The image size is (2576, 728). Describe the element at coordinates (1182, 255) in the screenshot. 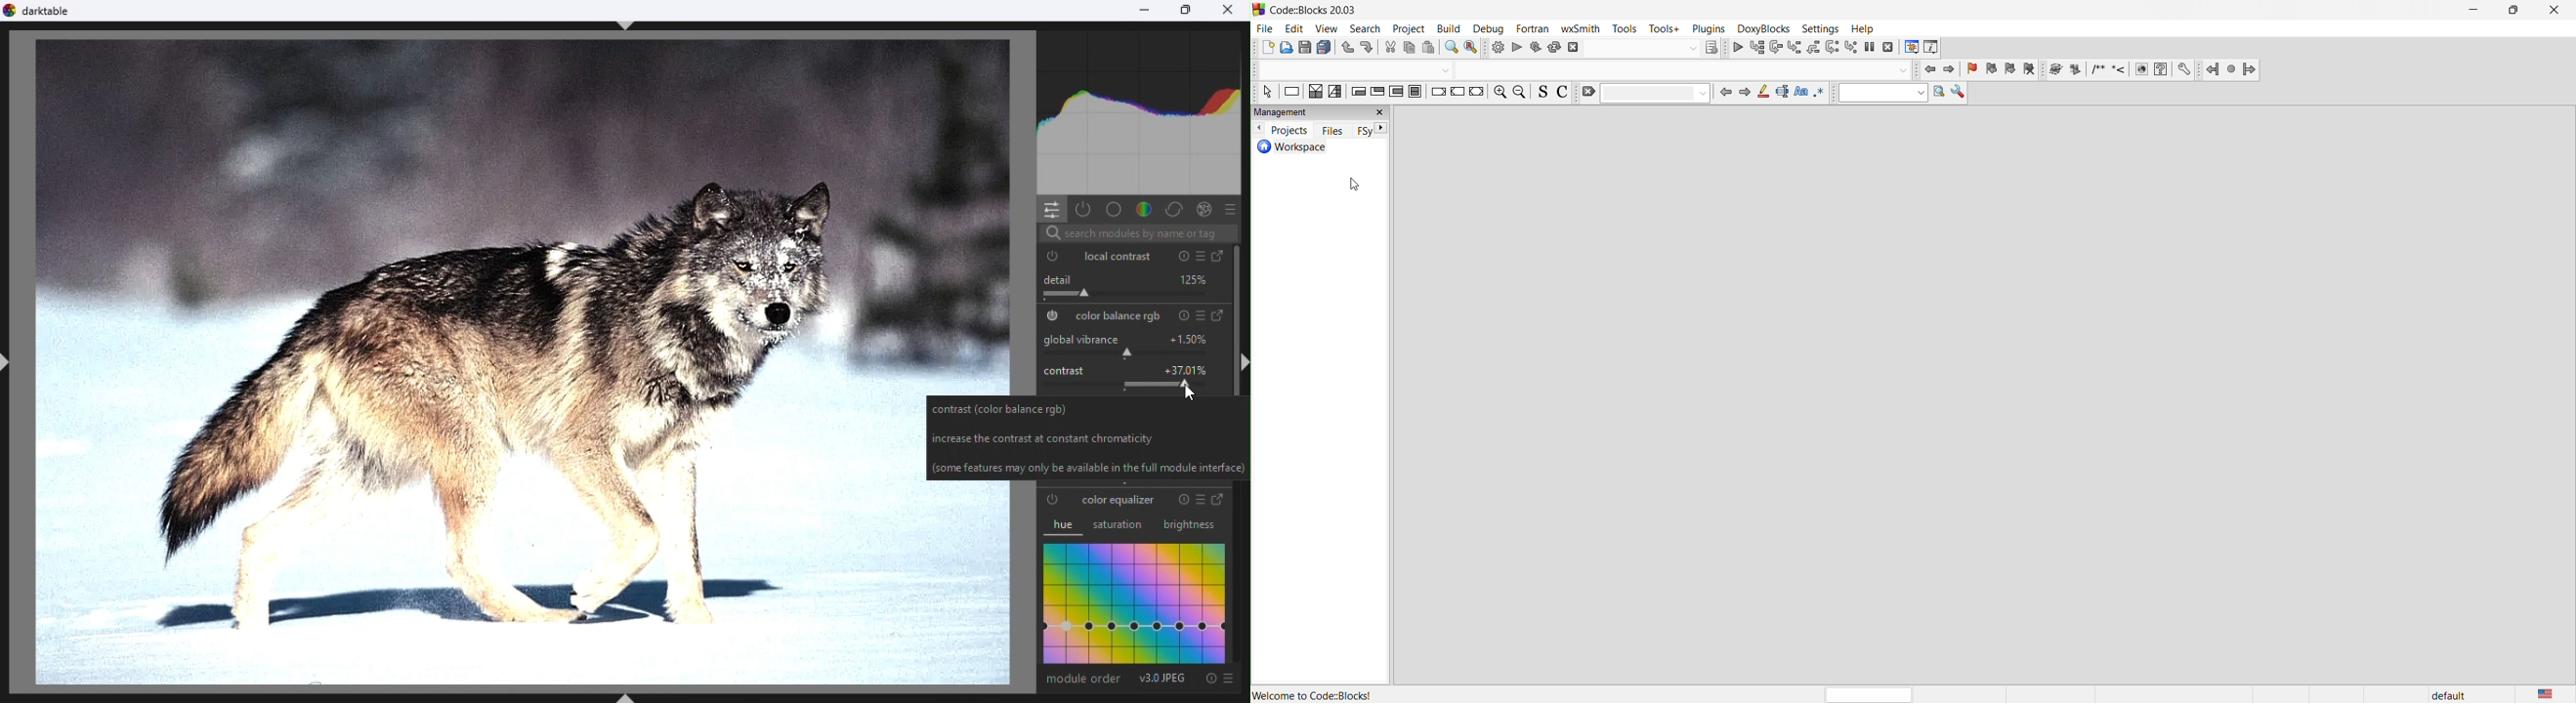

I see `reset` at that location.